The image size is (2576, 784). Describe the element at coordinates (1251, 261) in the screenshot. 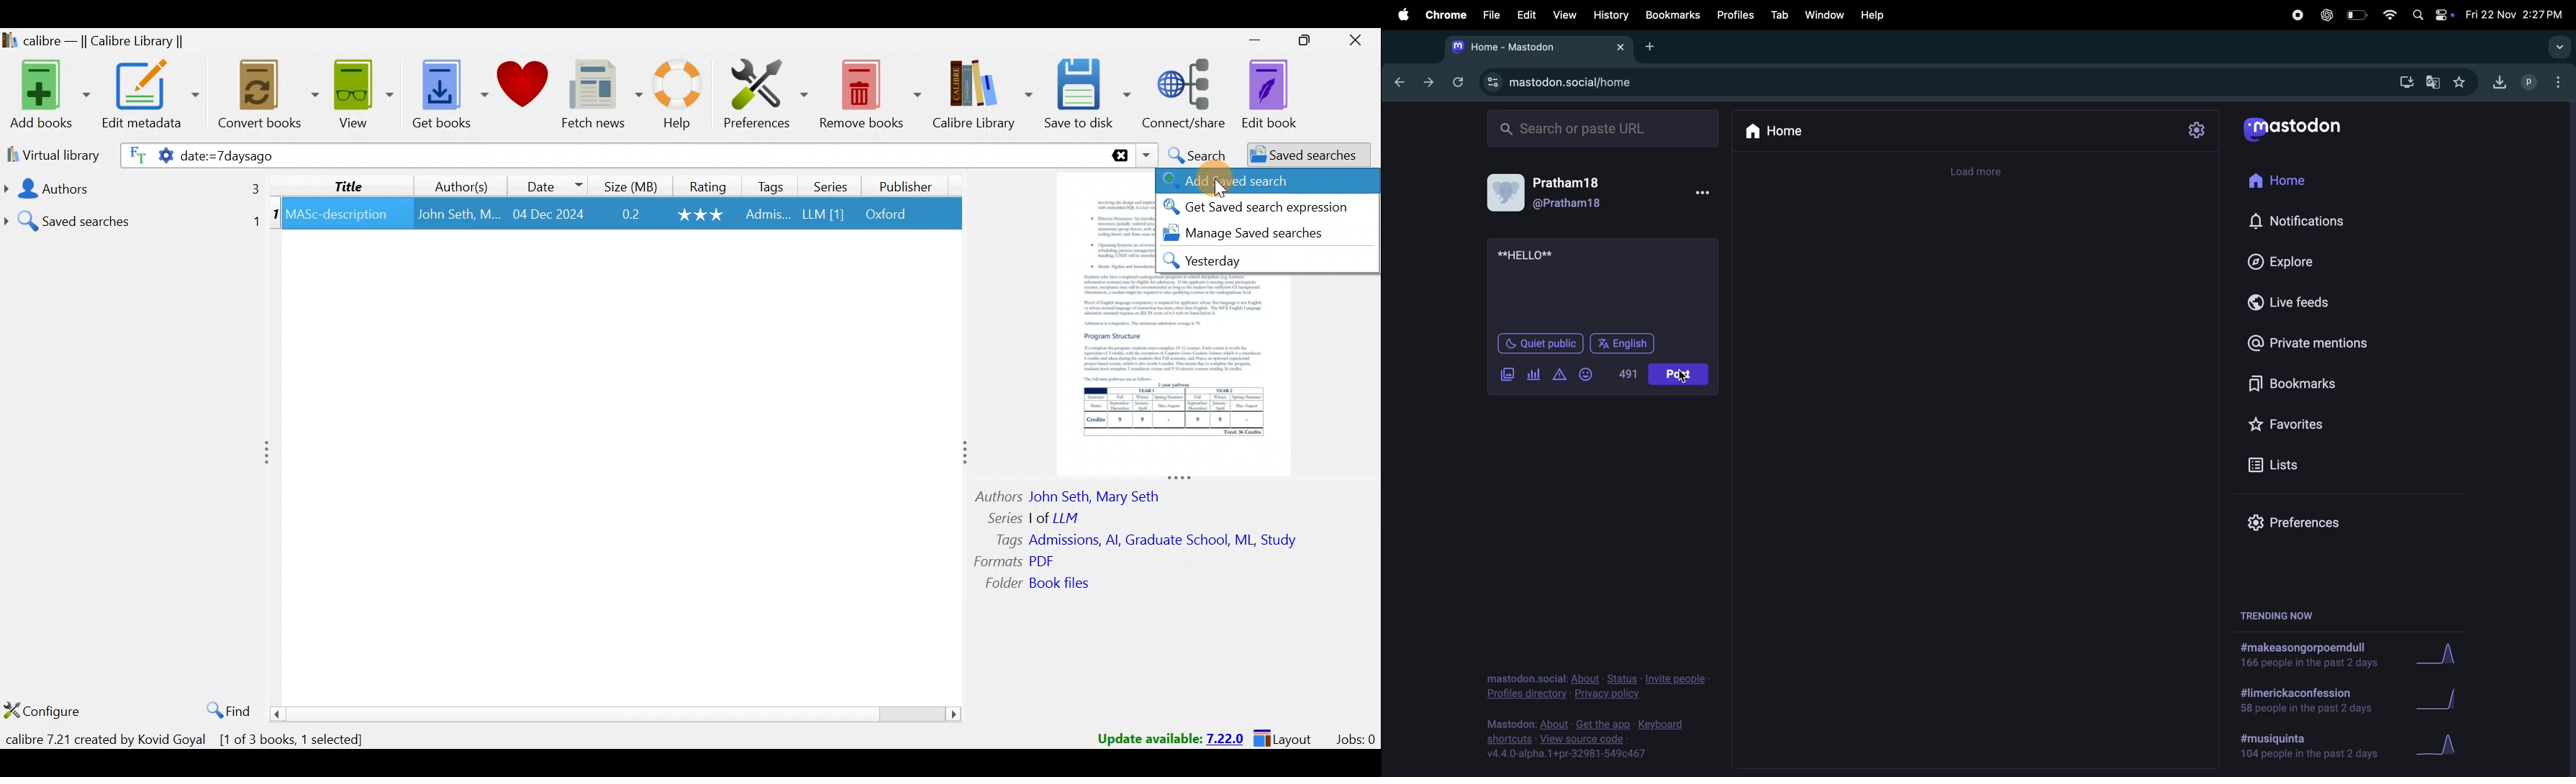

I see `Yesterday` at that location.